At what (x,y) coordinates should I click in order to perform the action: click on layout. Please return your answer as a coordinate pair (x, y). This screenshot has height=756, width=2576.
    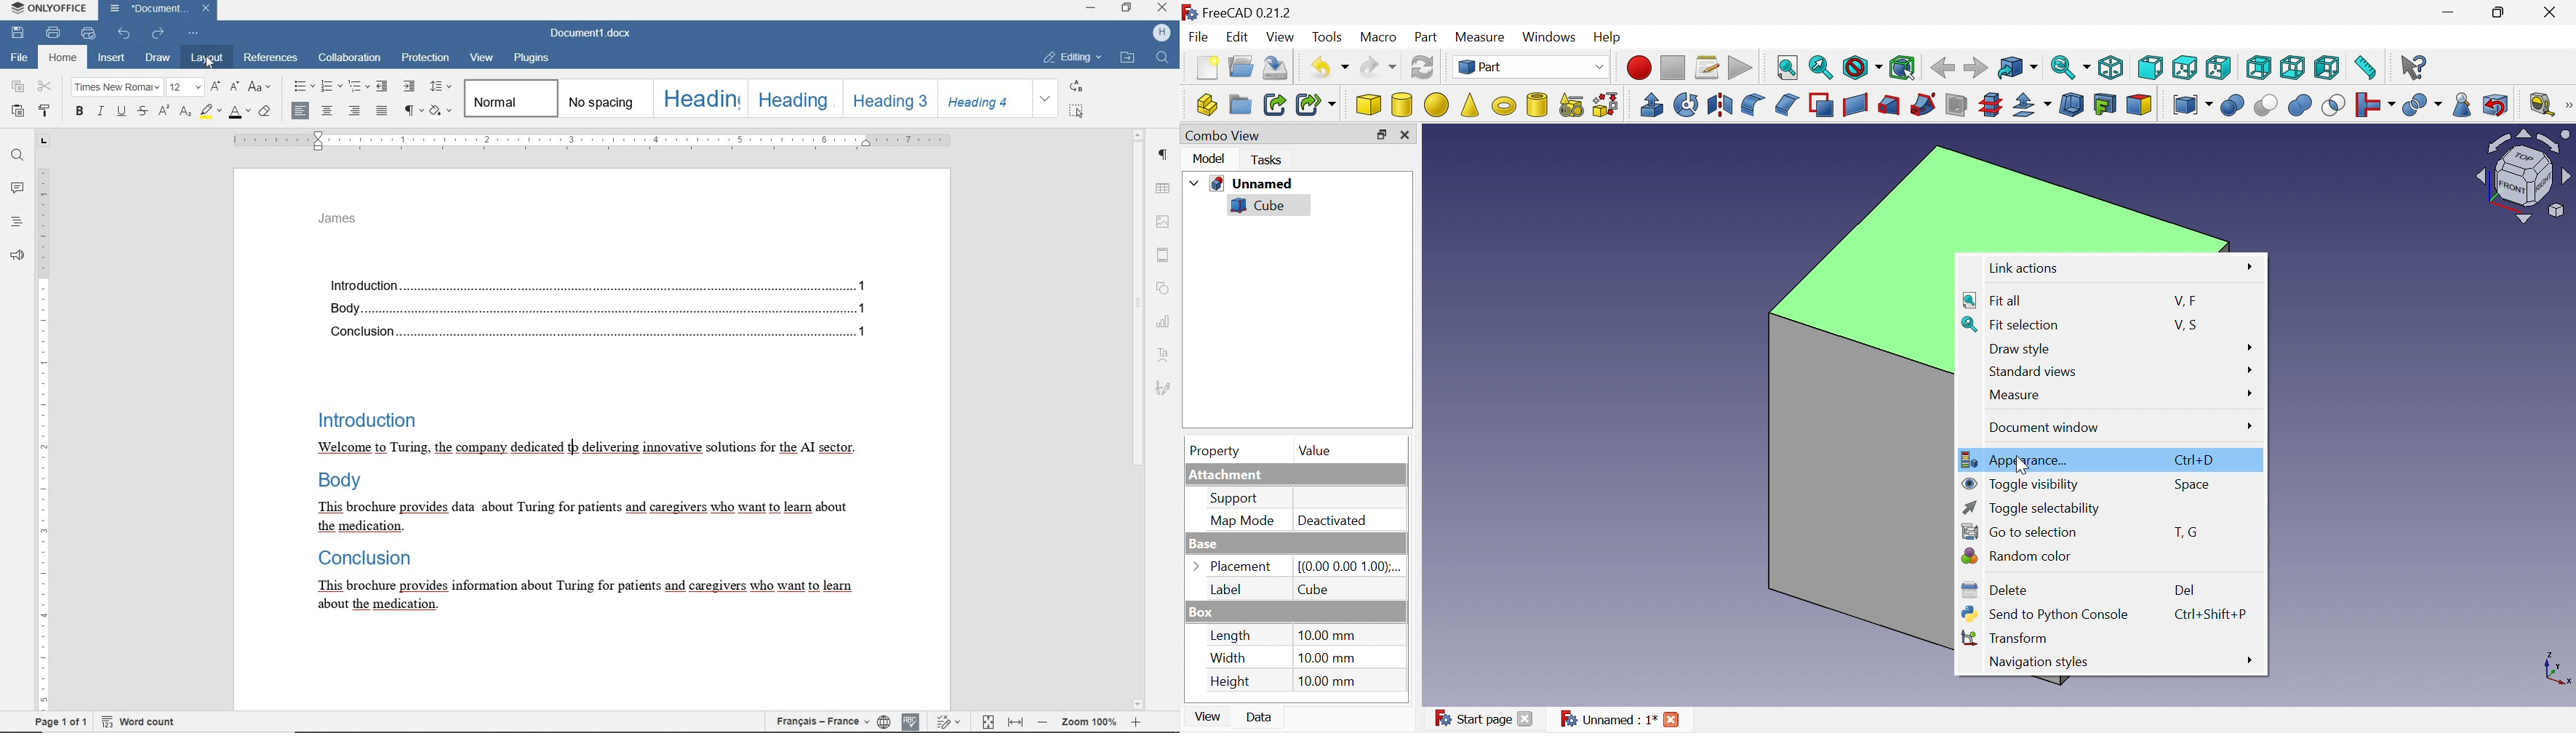
    Looking at the image, I should click on (209, 56).